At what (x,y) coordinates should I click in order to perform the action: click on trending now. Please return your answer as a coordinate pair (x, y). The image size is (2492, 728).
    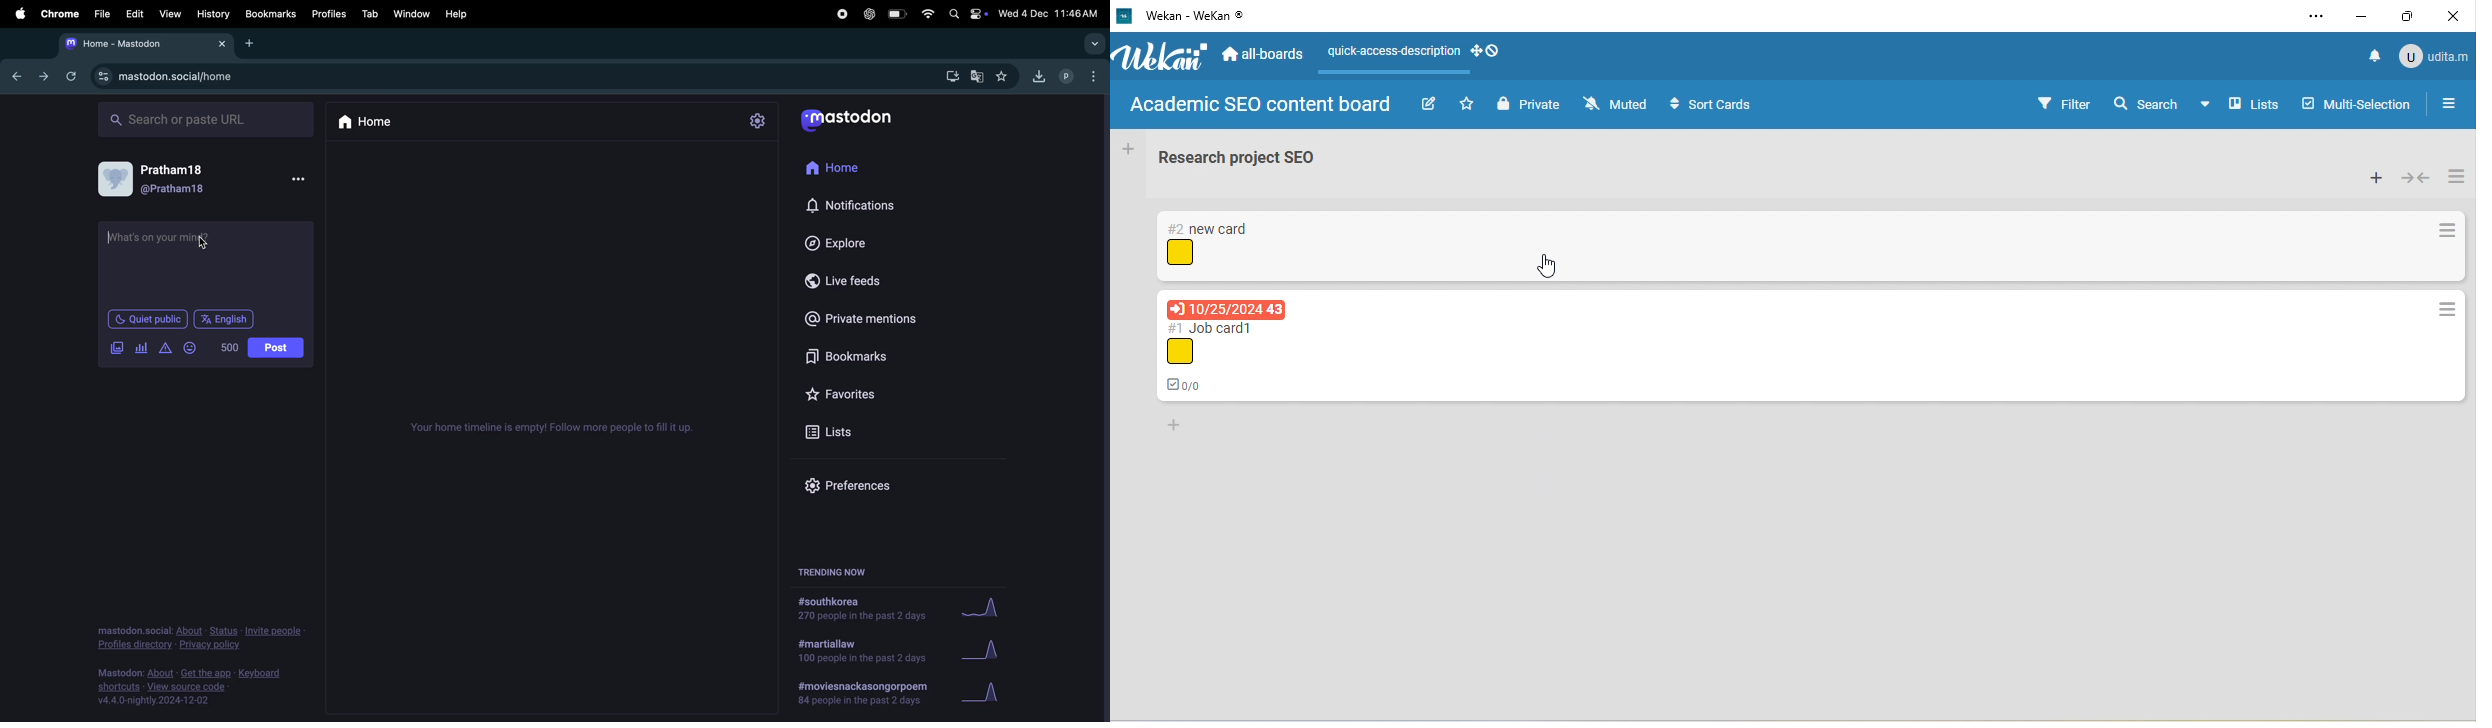
    Looking at the image, I should click on (834, 571).